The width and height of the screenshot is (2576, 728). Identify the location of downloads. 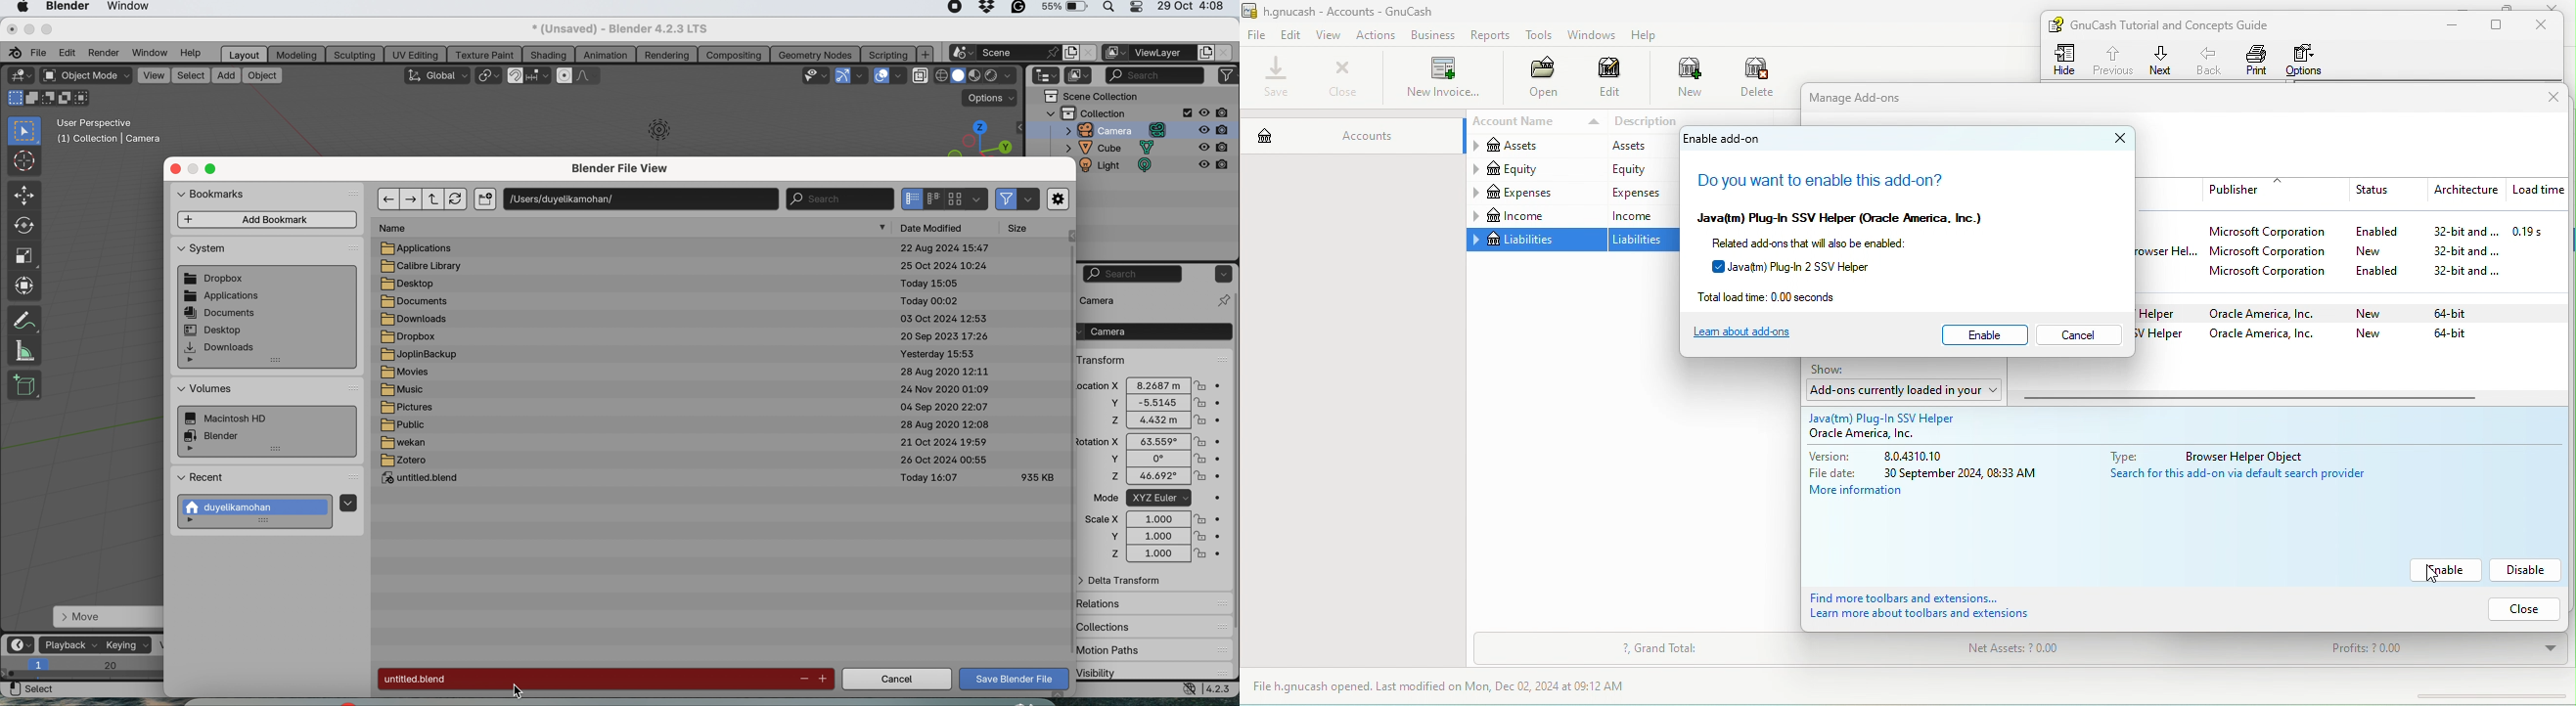
(221, 347).